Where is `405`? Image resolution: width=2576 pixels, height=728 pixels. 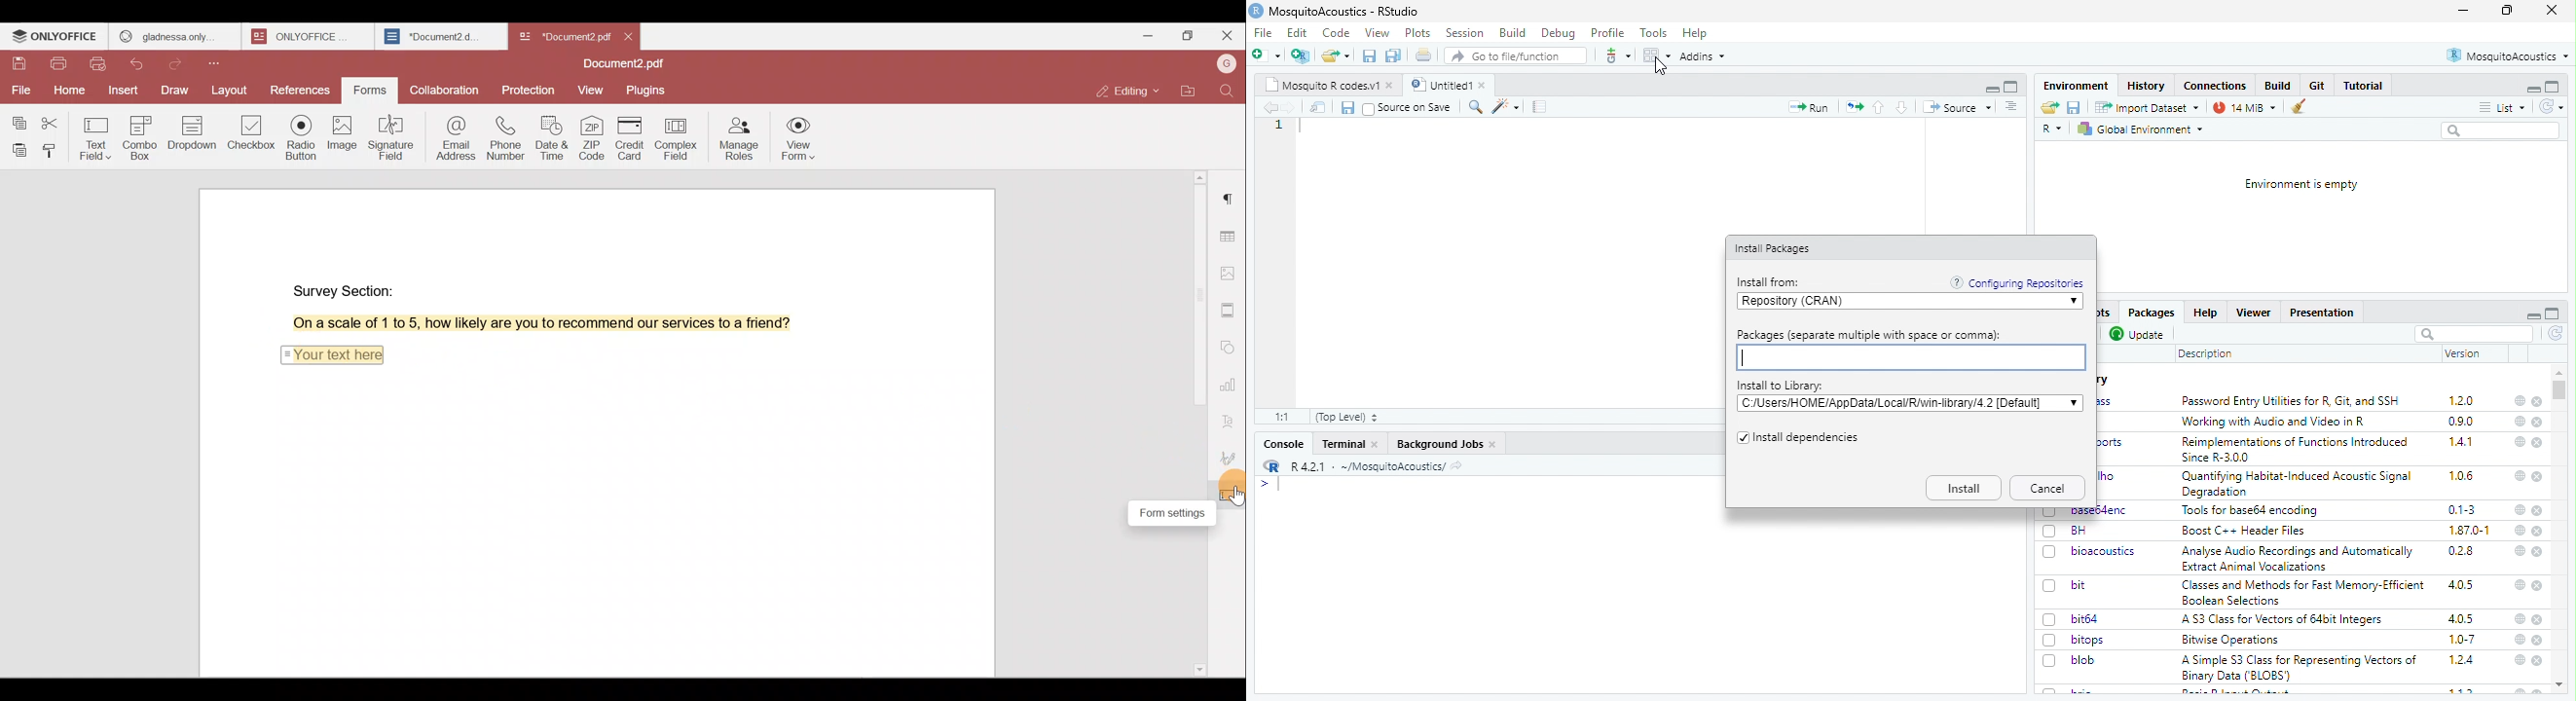 405 is located at coordinates (2462, 585).